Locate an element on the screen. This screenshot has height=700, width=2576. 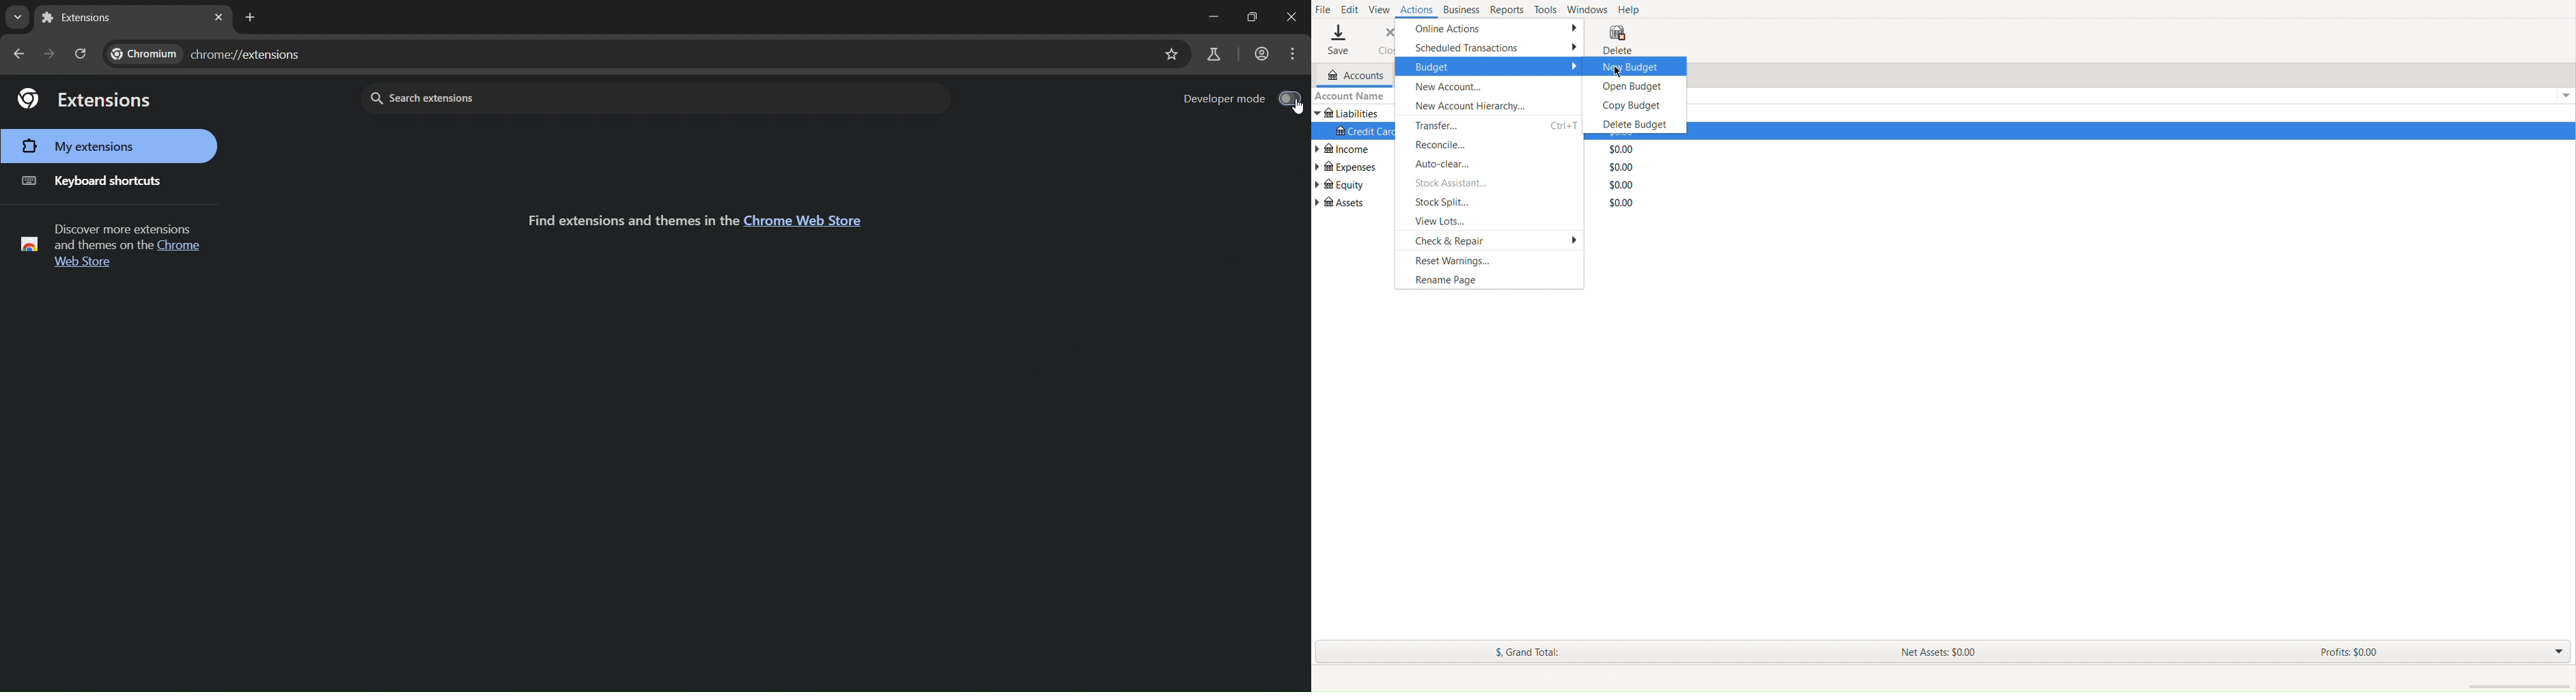
Account Name is located at coordinates (1353, 96).